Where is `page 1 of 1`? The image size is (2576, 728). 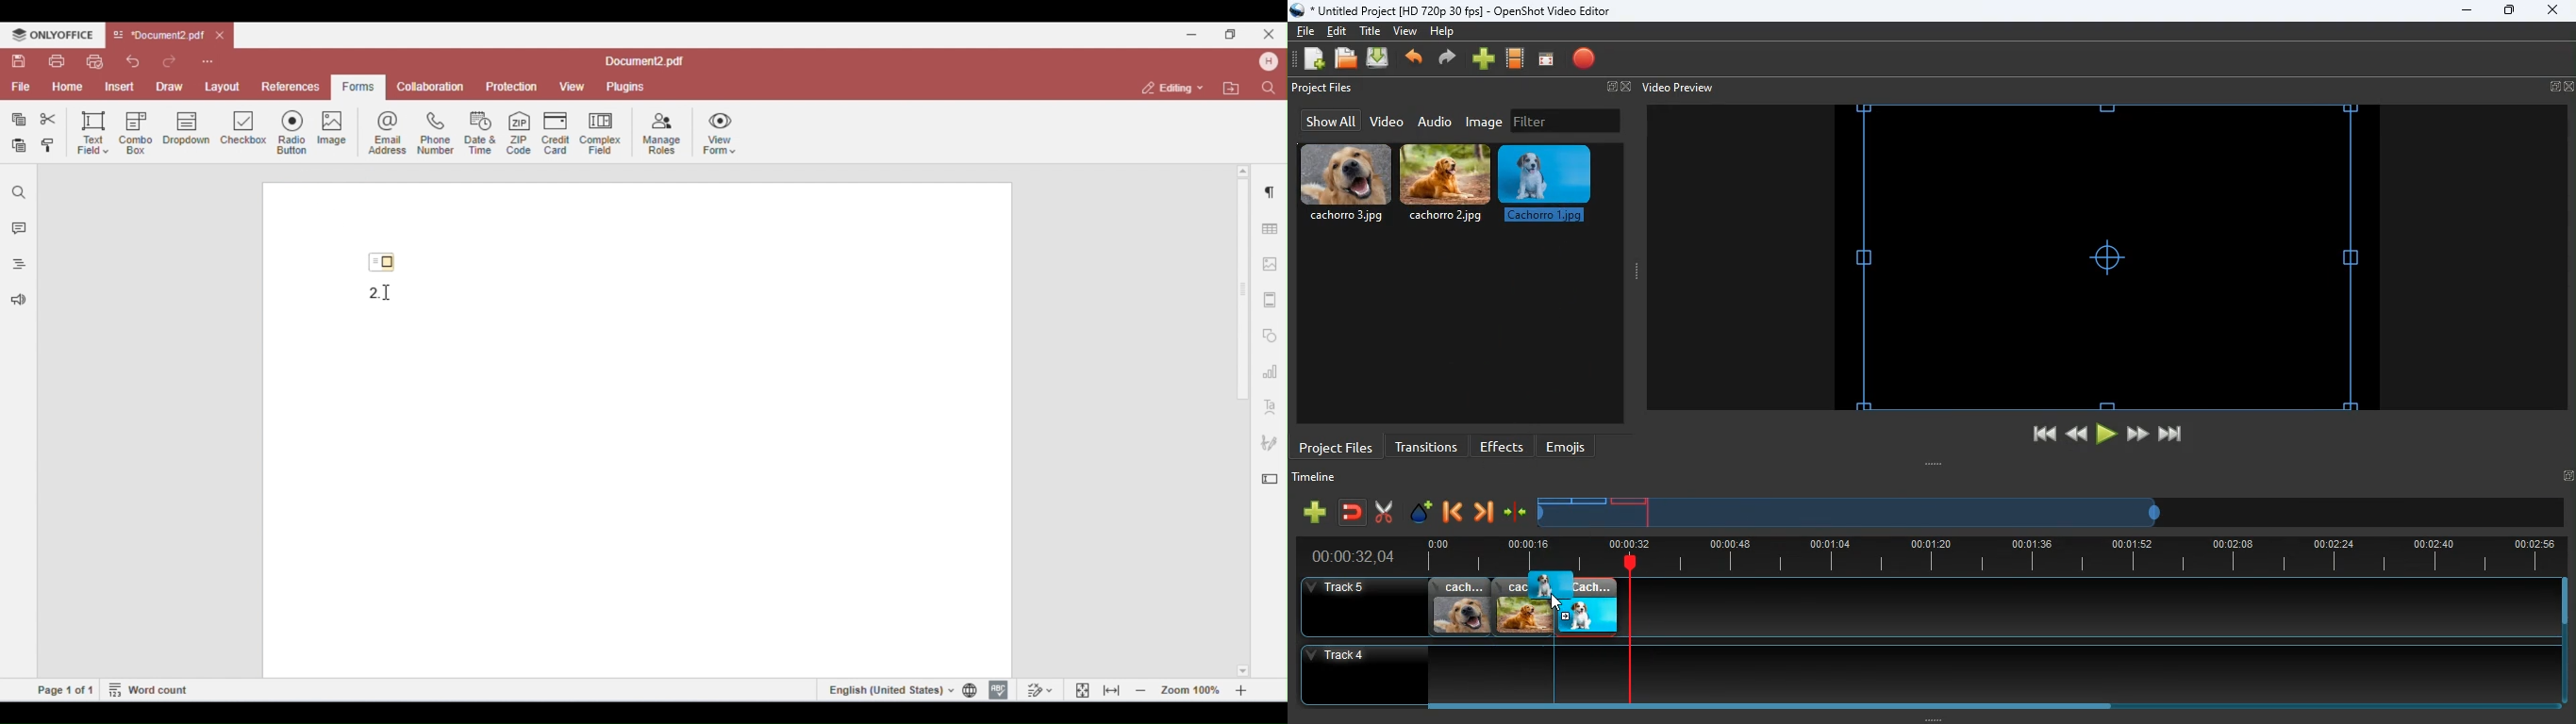 page 1 of 1 is located at coordinates (66, 689).